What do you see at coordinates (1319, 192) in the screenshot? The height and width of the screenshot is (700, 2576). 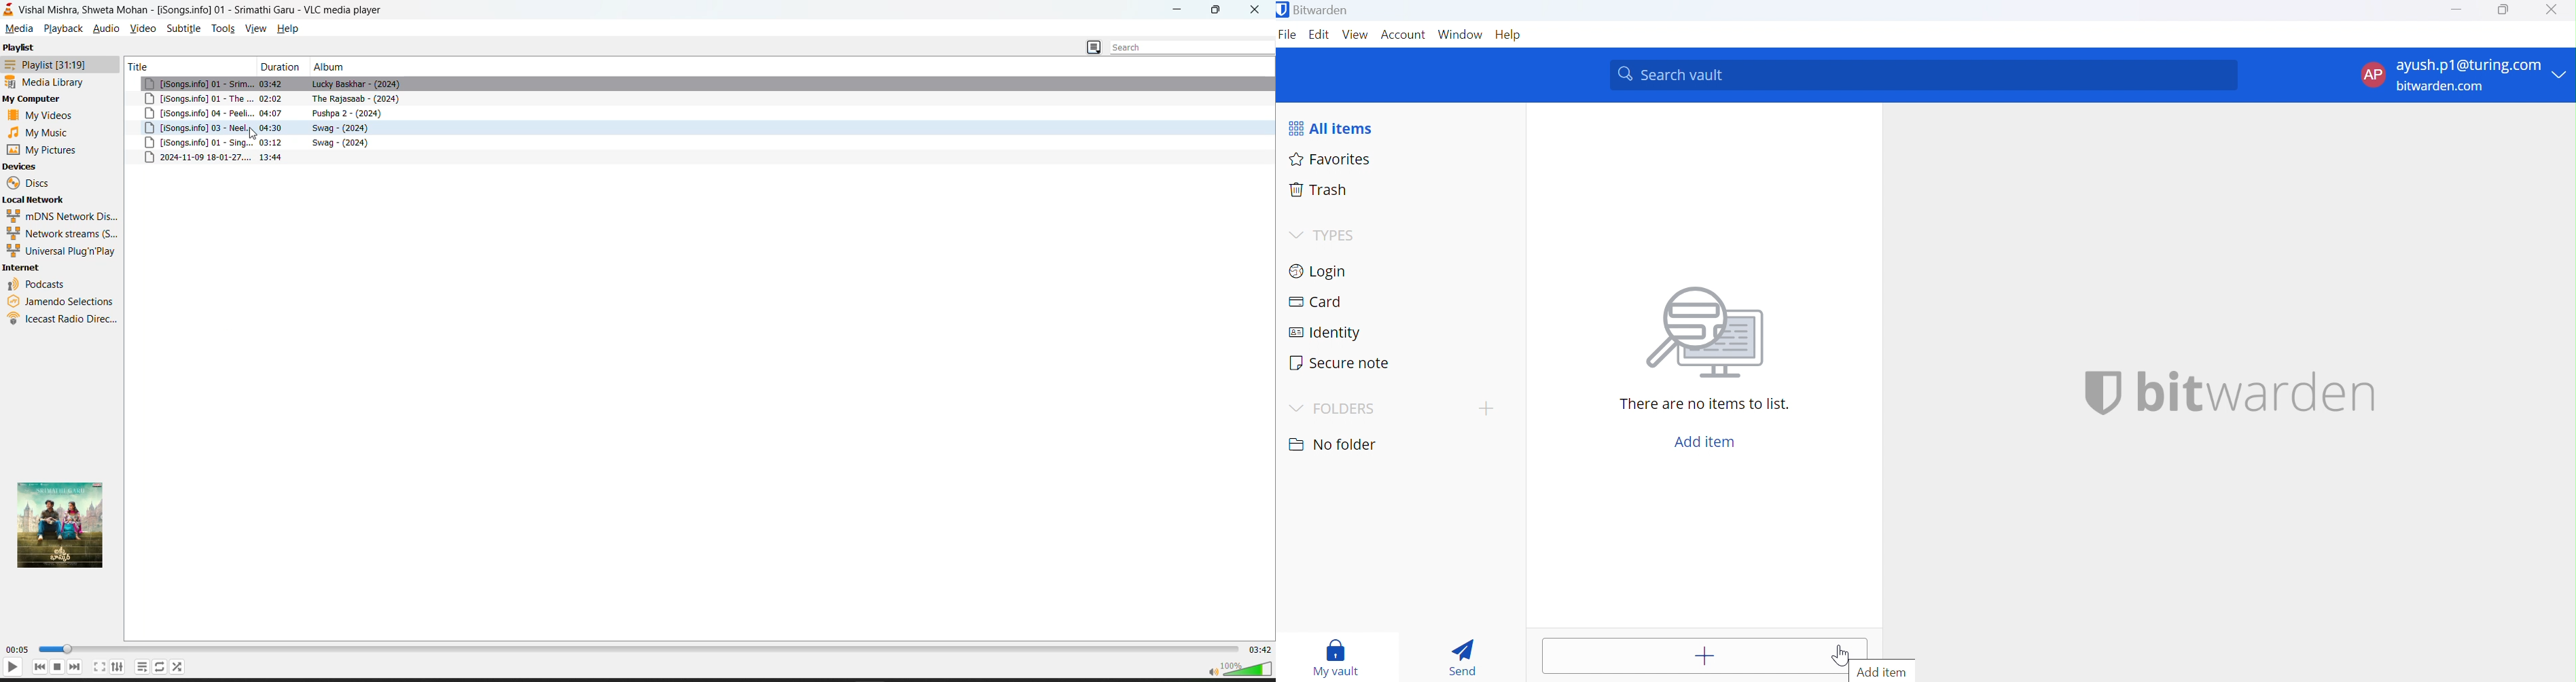 I see `Trash` at bounding box center [1319, 192].